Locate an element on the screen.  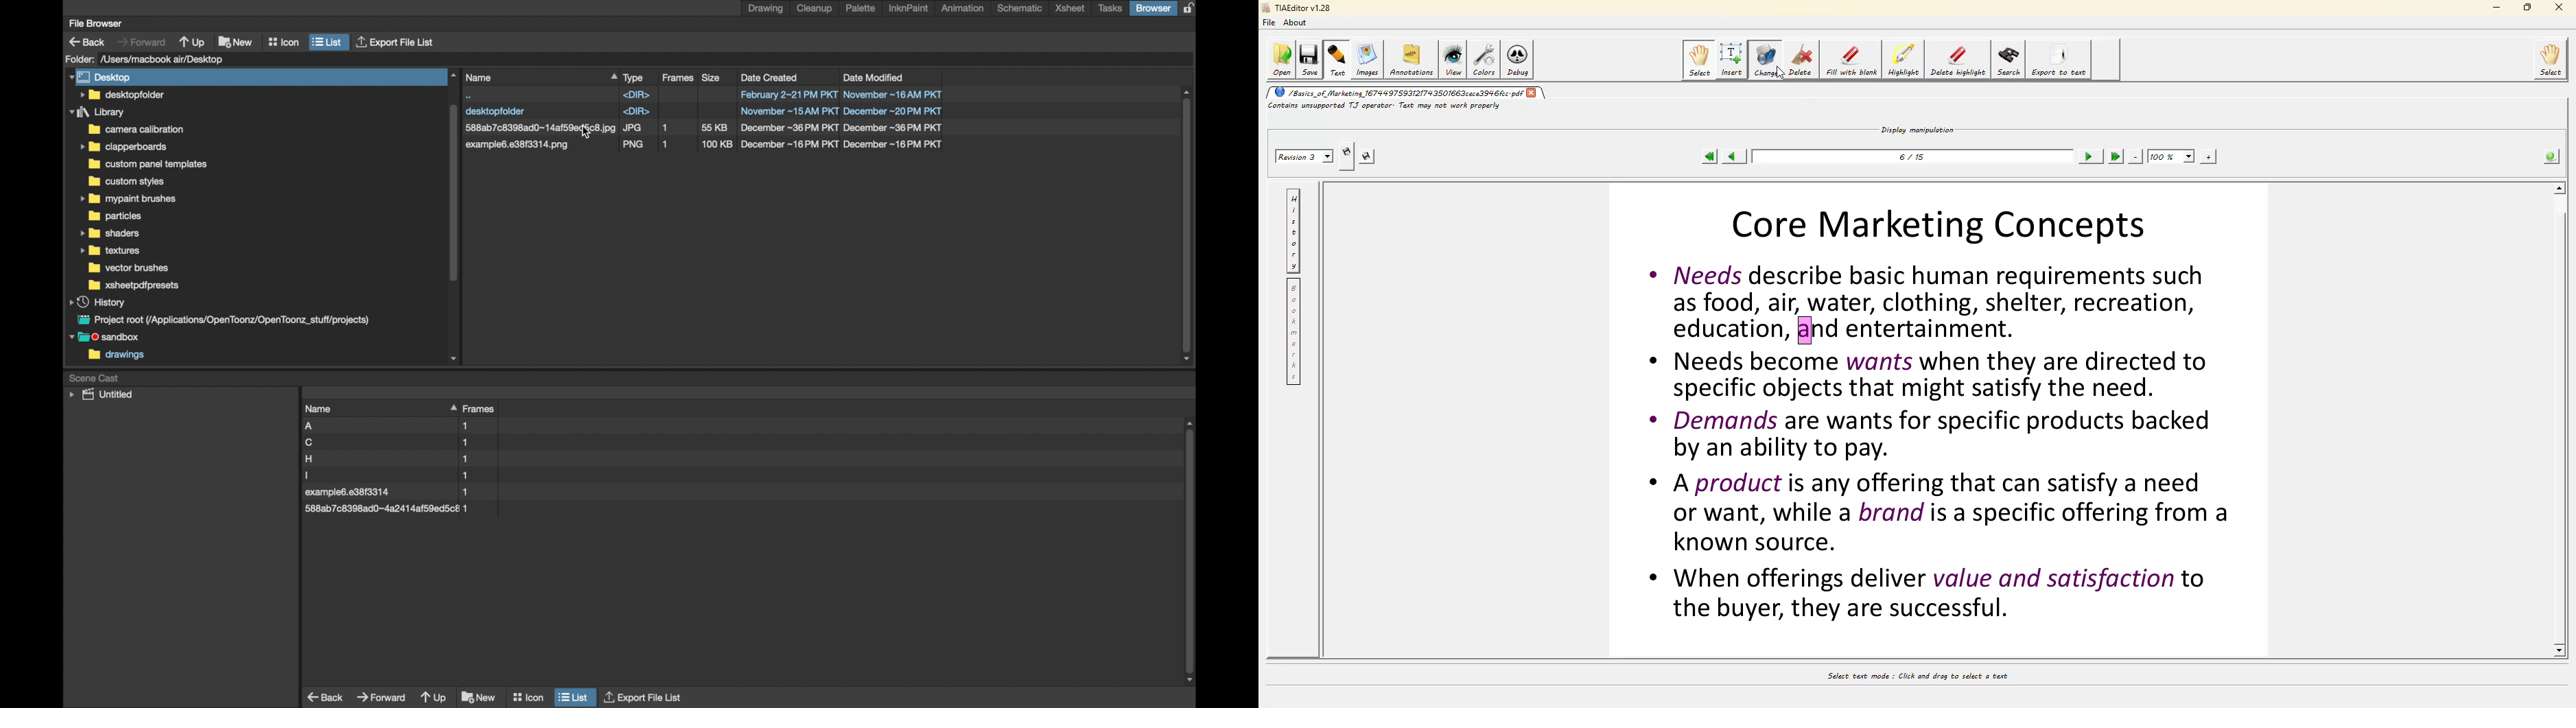
schematic is located at coordinates (1020, 8).